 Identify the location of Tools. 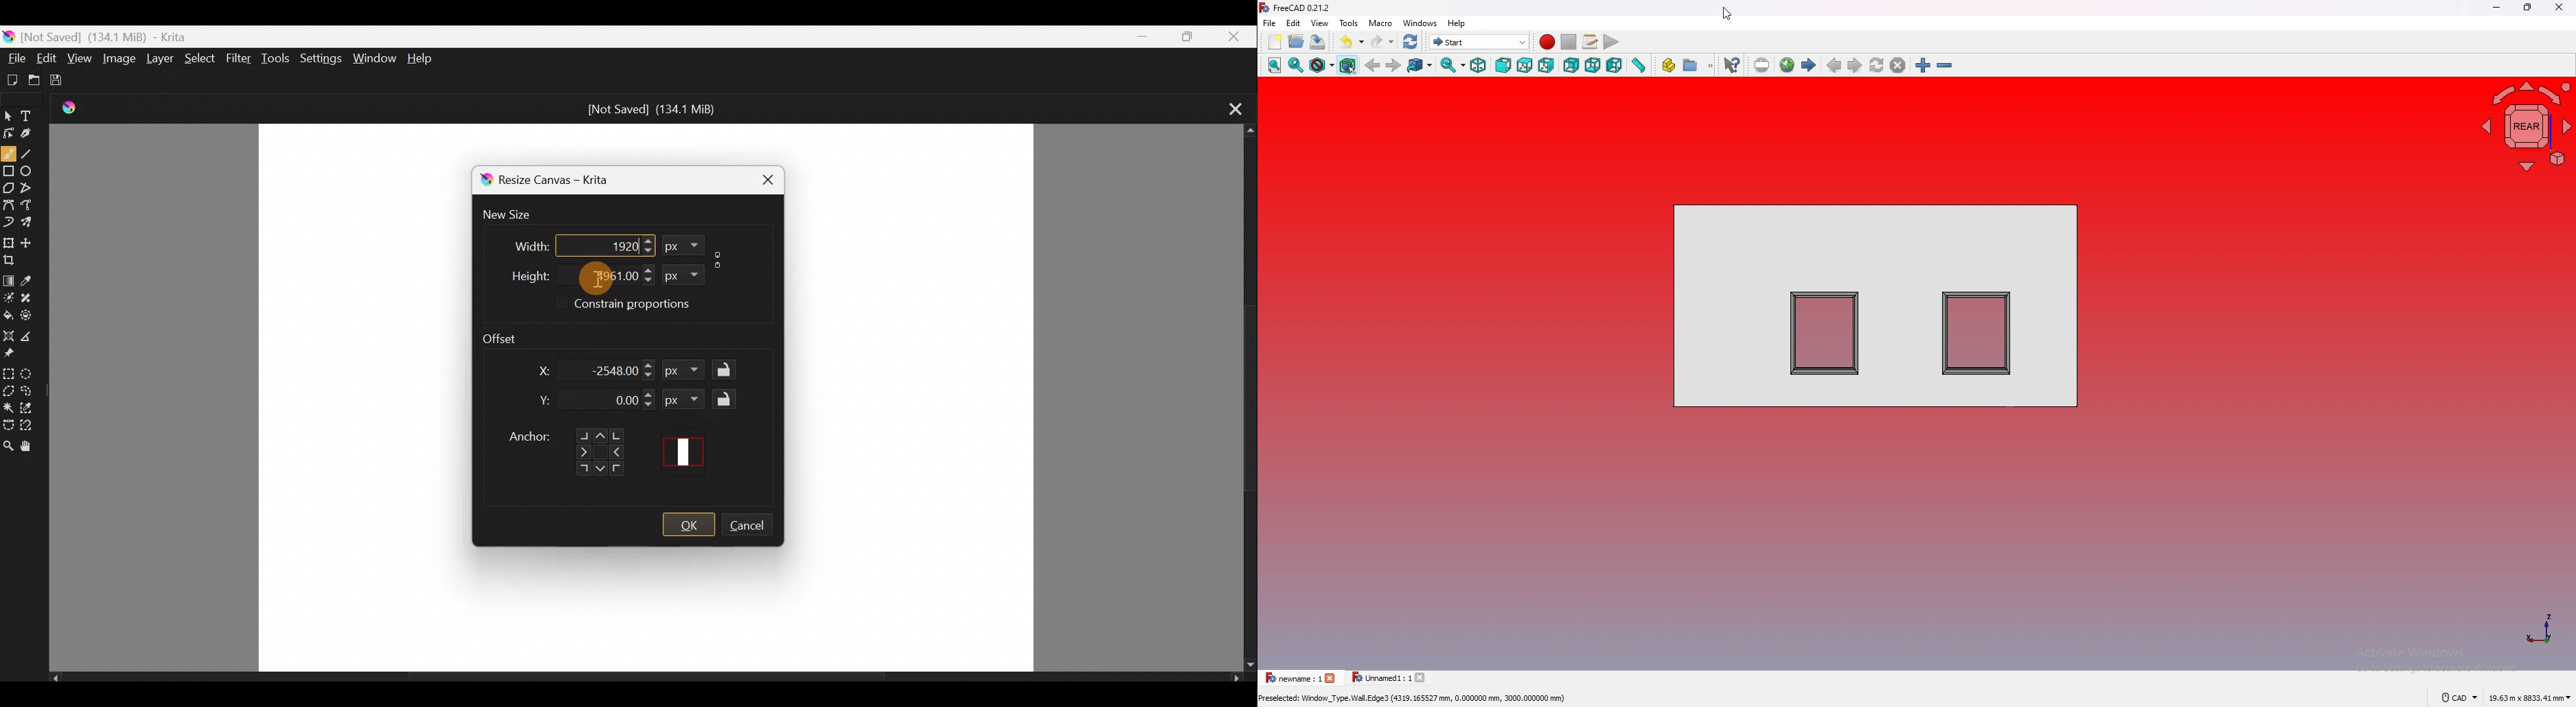
(278, 59).